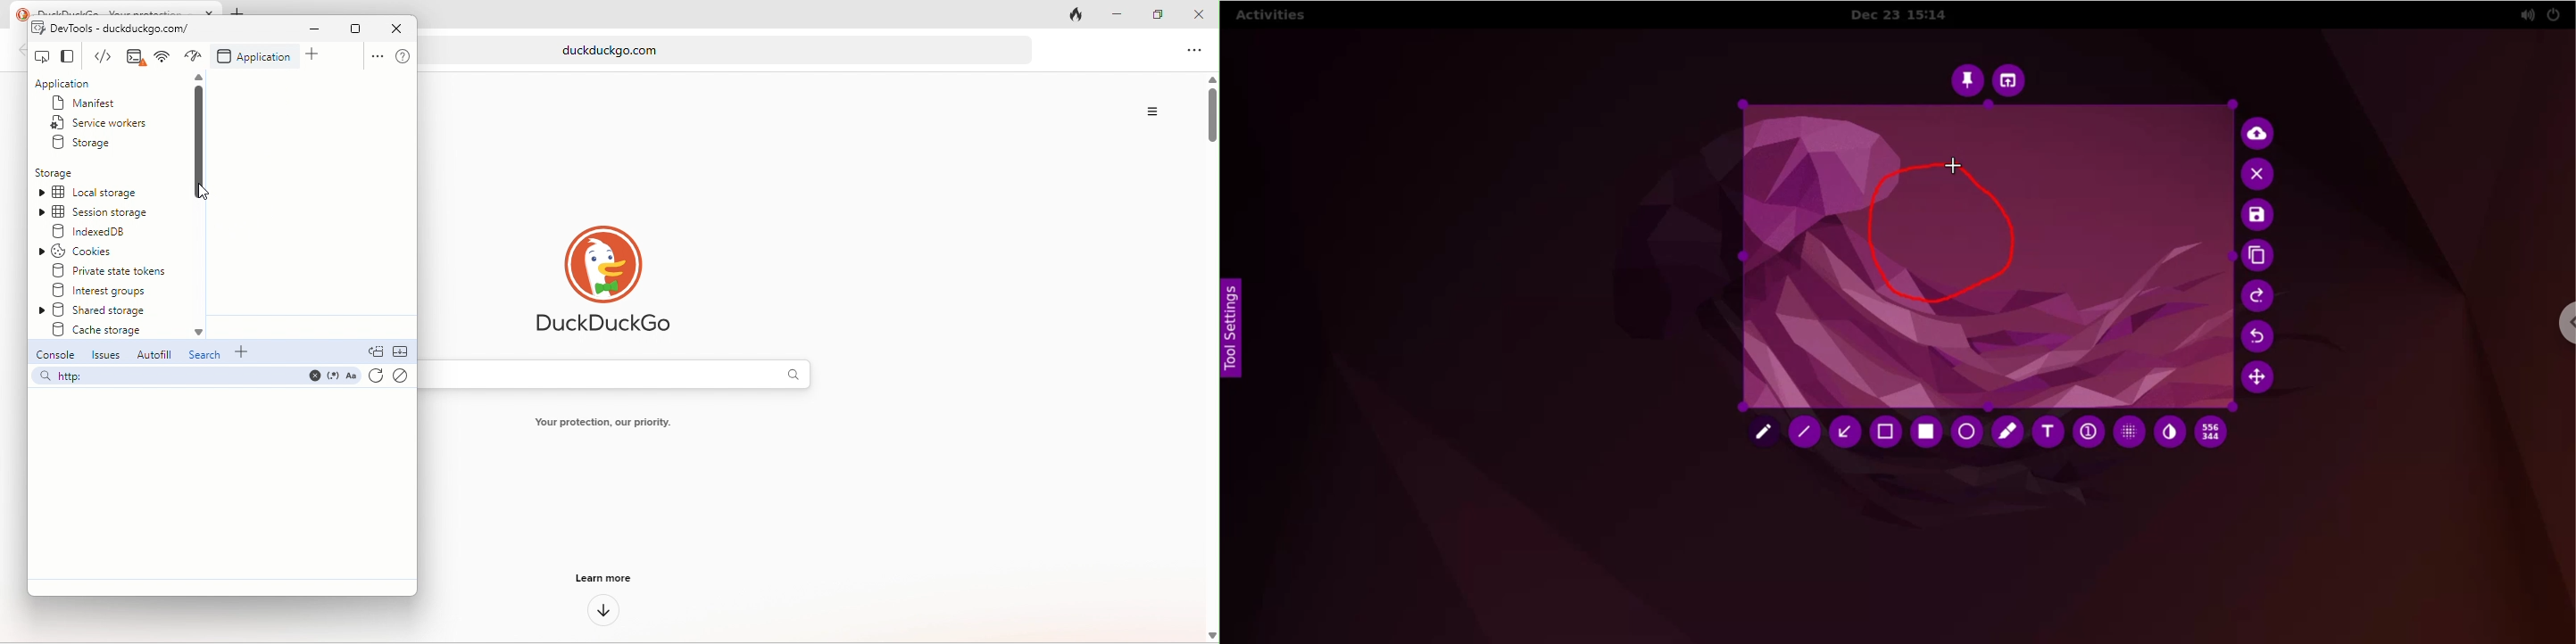  I want to click on minimize, so click(1110, 15).